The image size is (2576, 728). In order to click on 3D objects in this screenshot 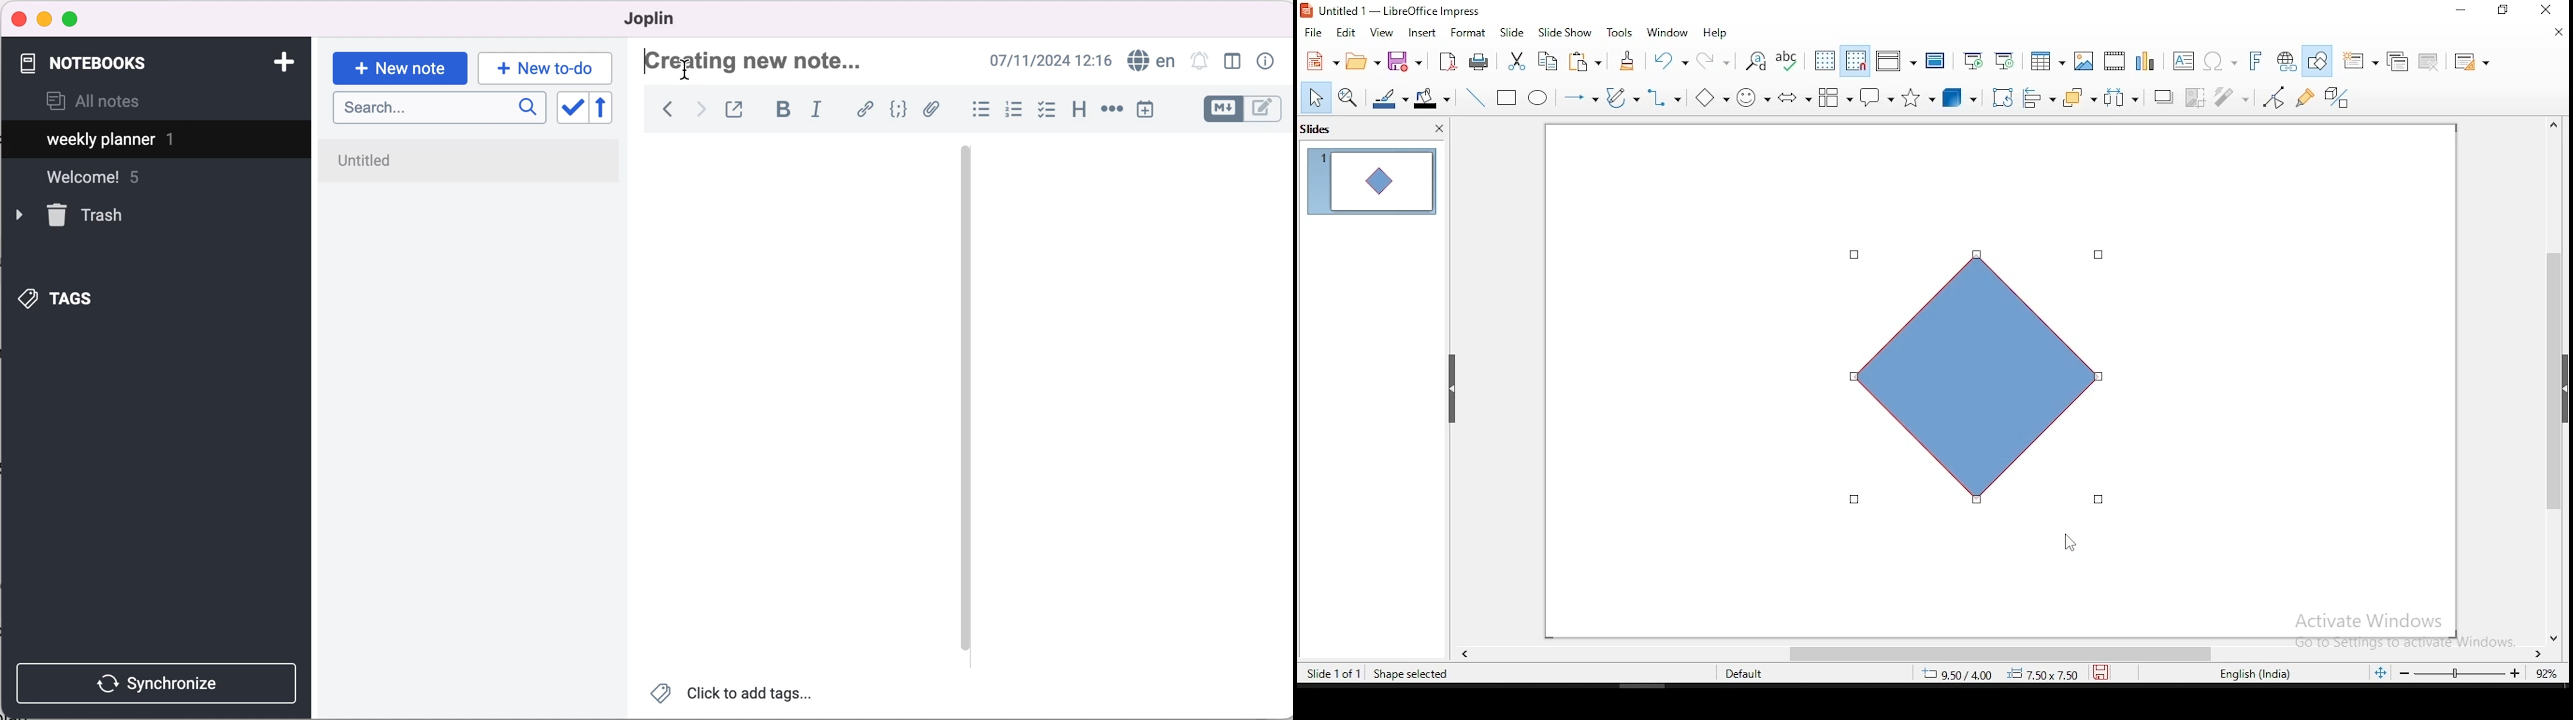, I will do `click(1962, 96)`.